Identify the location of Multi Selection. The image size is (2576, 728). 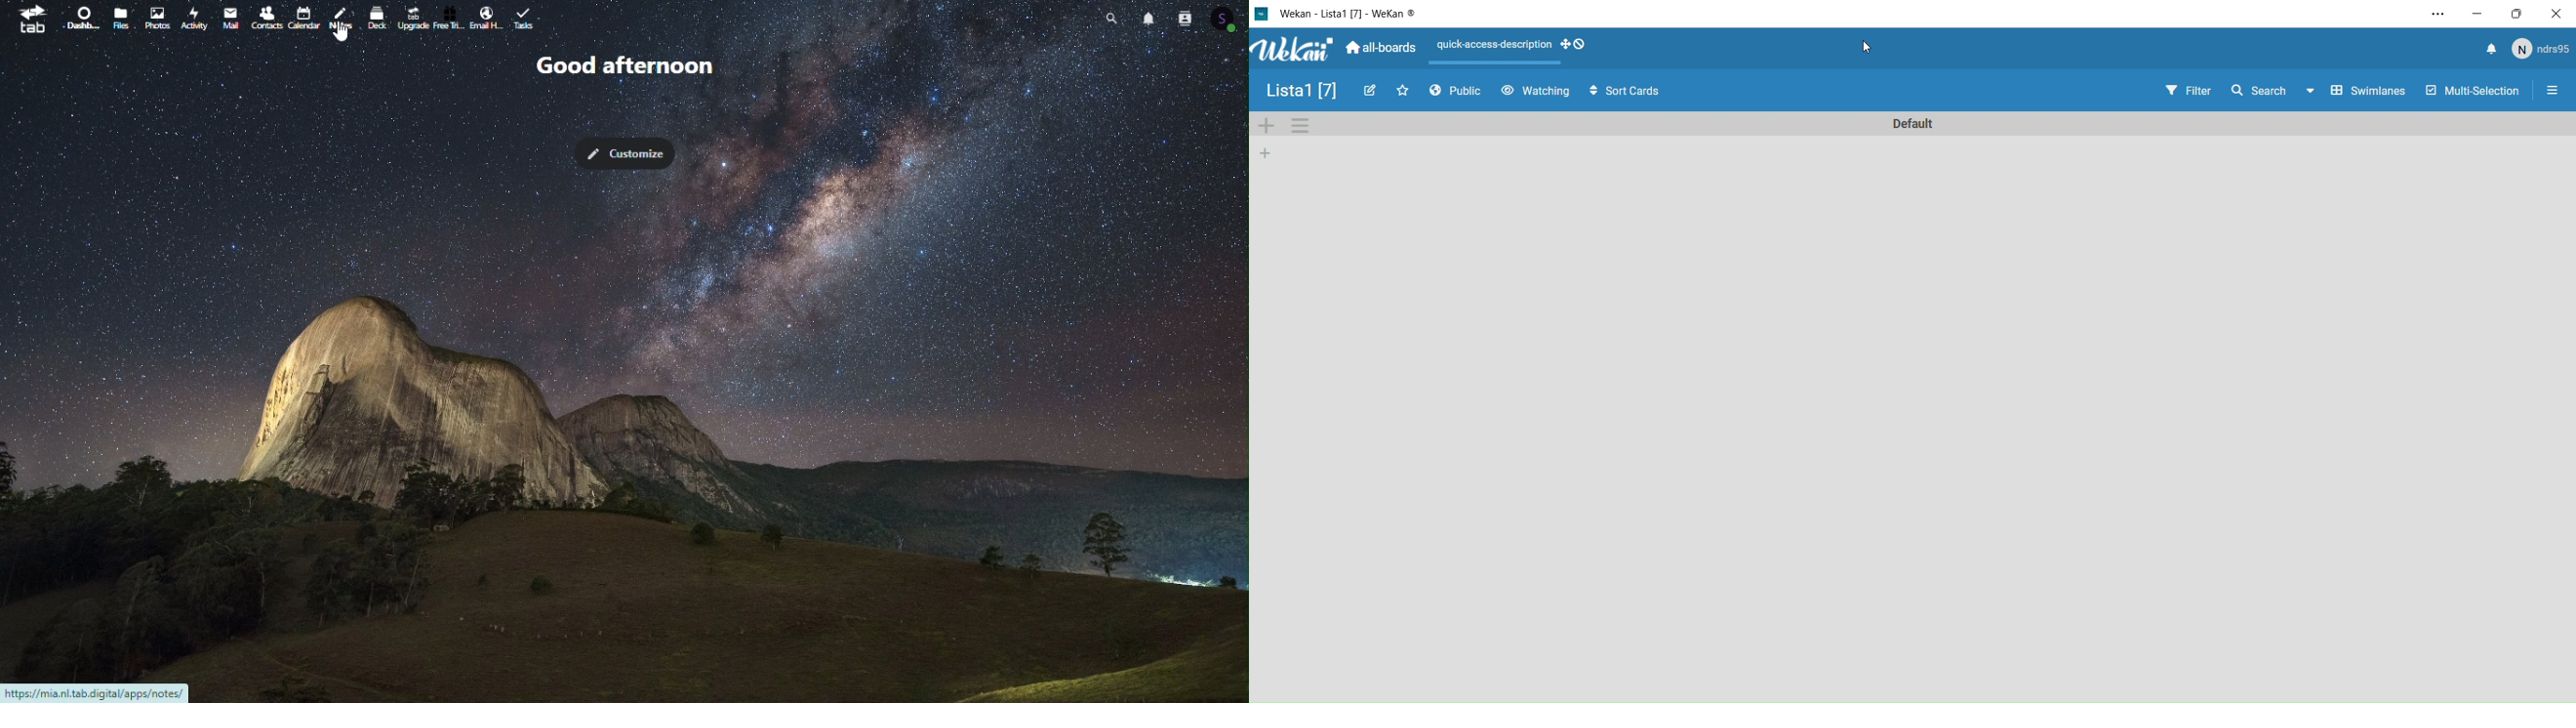
(2475, 91).